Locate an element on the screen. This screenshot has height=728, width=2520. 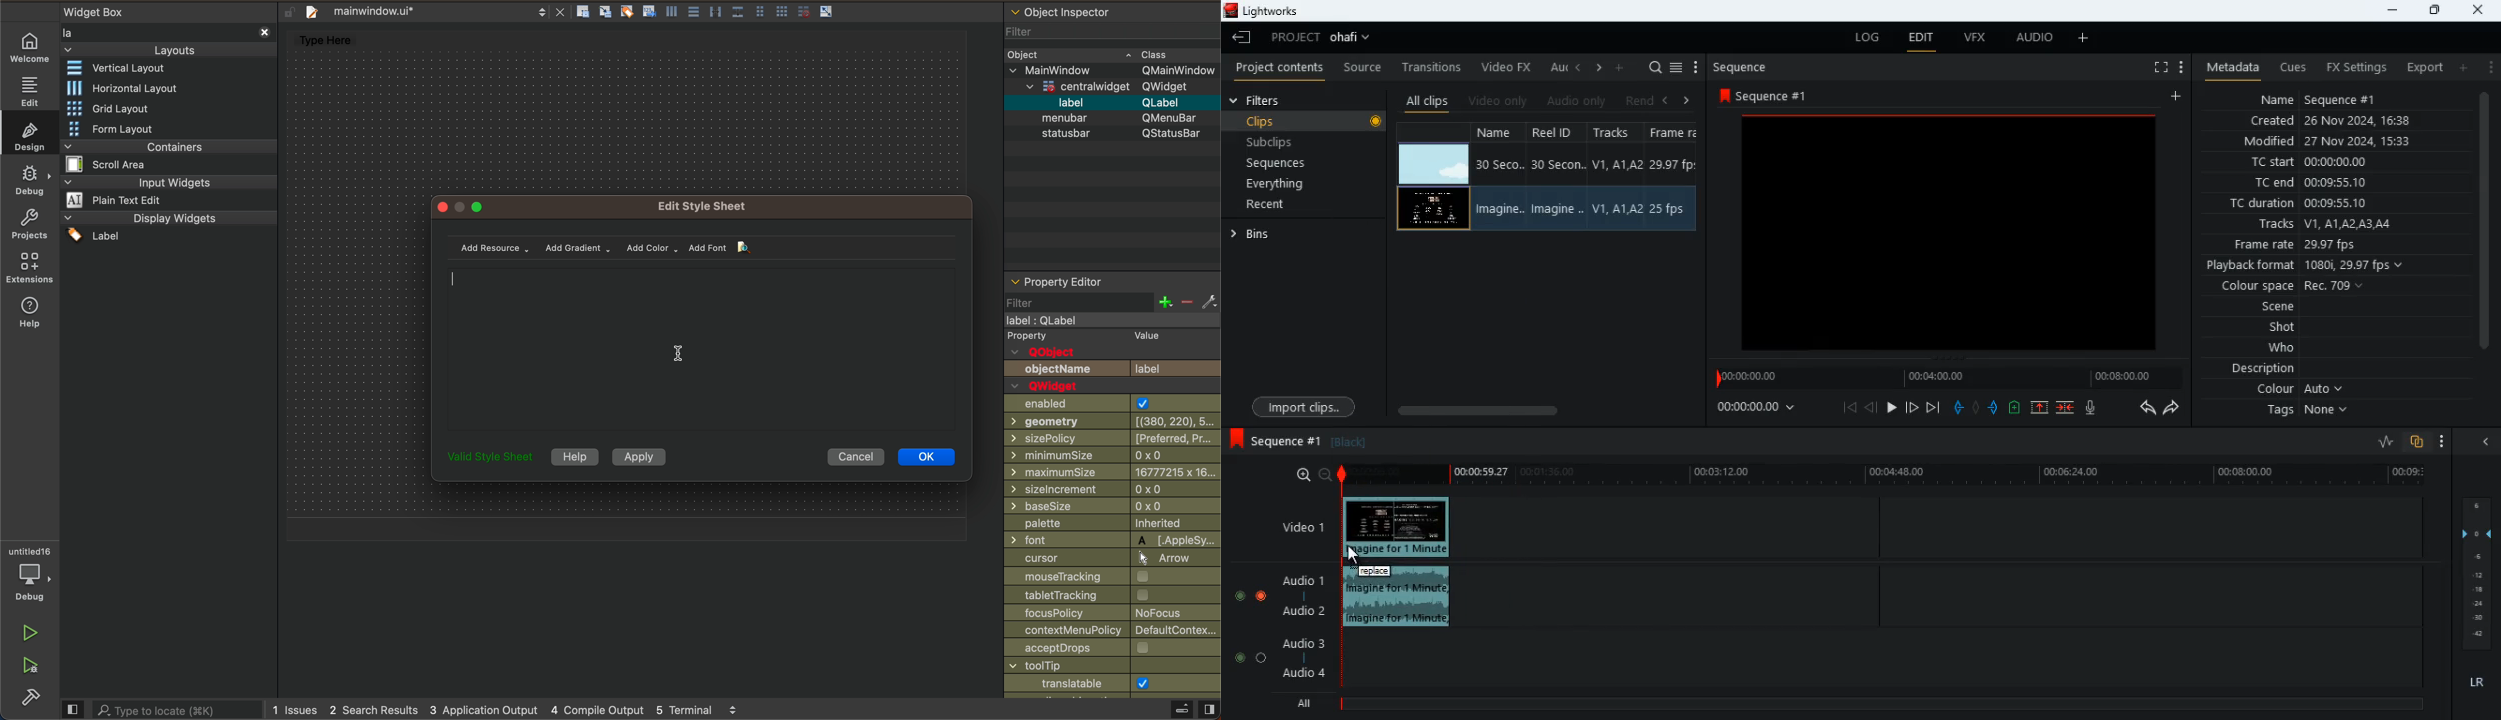
ok is located at coordinates (925, 456).